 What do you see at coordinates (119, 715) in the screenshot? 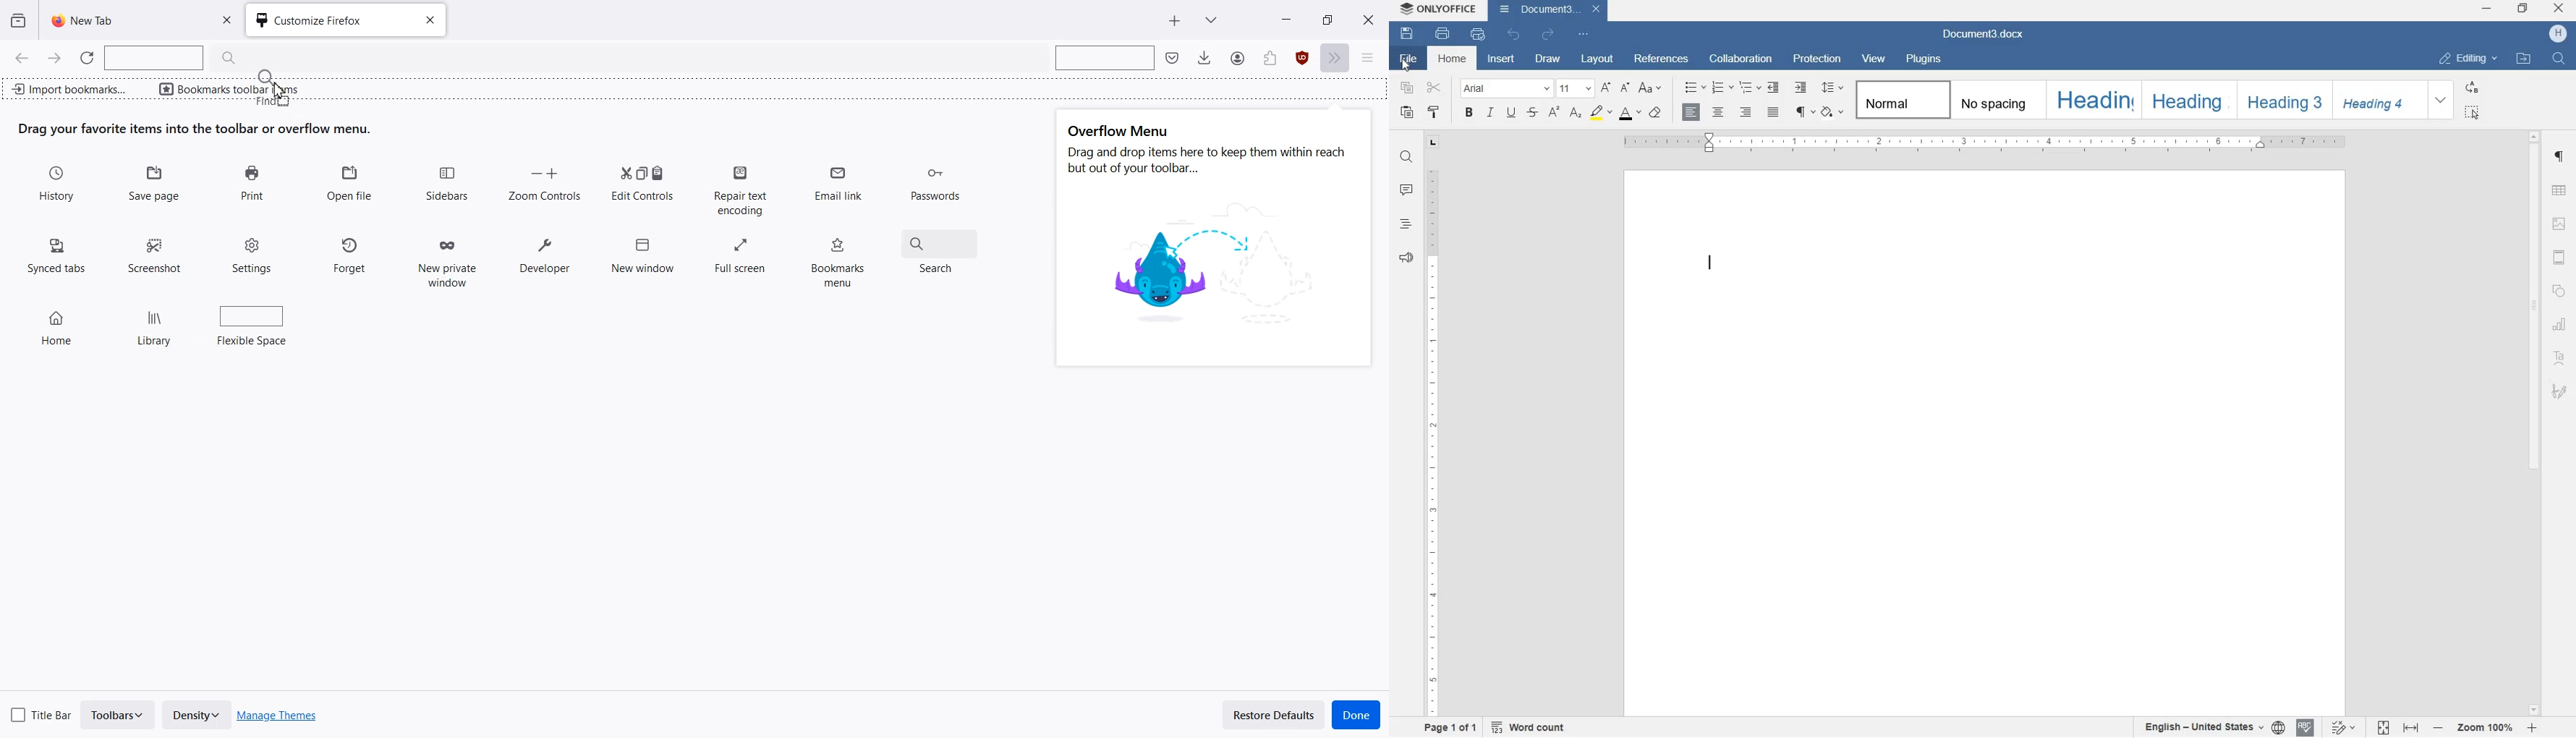
I see `Toolbars` at bounding box center [119, 715].